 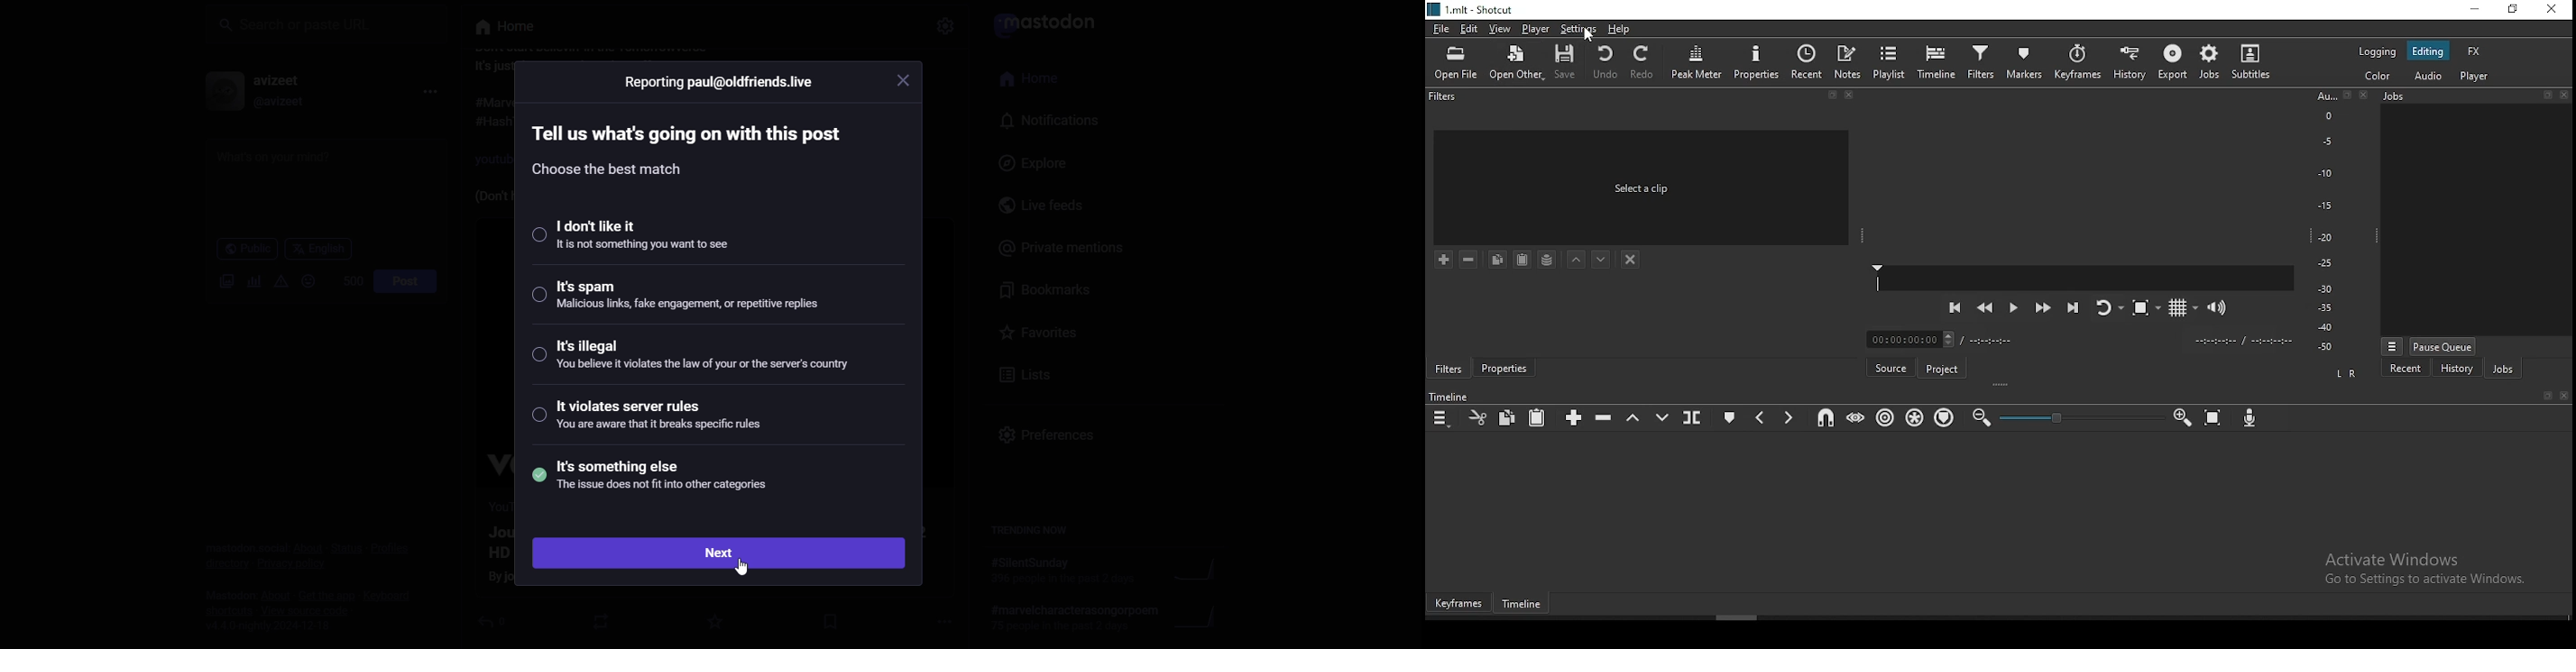 What do you see at coordinates (1031, 163) in the screenshot?
I see `explore` at bounding box center [1031, 163].